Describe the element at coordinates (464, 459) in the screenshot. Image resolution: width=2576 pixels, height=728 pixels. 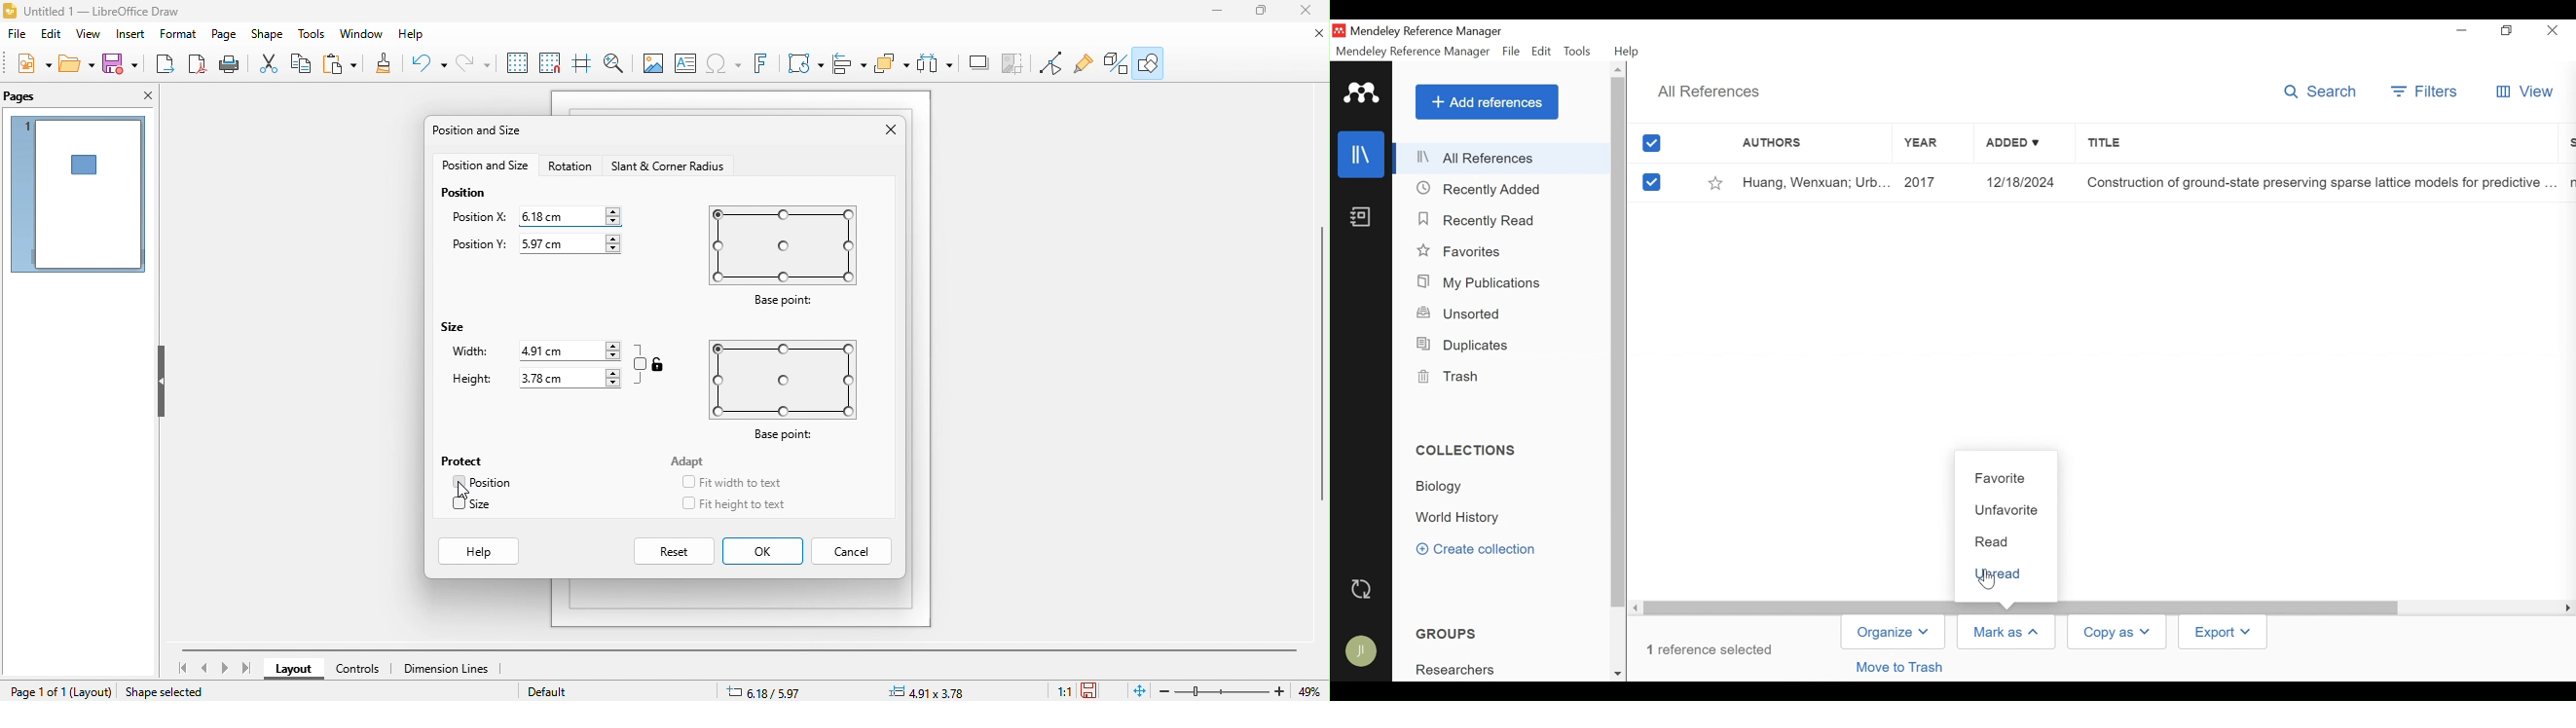
I see `protect` at that location.